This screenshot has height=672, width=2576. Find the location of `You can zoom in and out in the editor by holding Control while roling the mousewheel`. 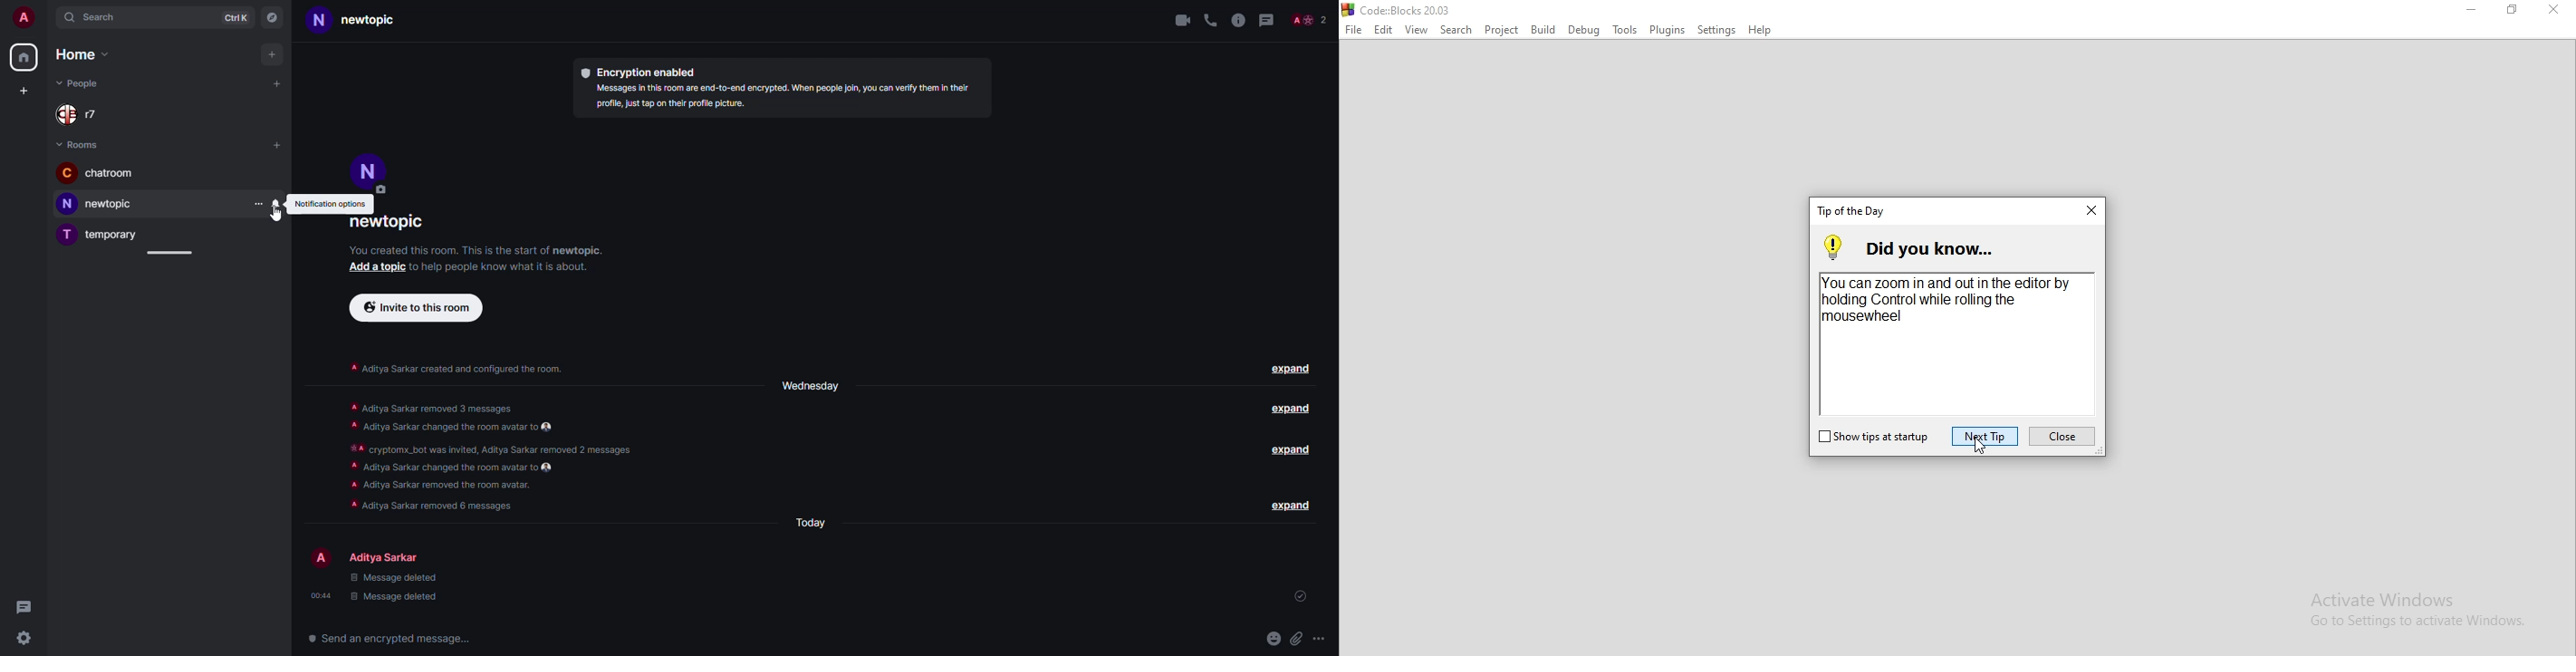

You can zoom in and out in the editor by holding Control while roling the mousewheel is located at coordinates (1950, 300).